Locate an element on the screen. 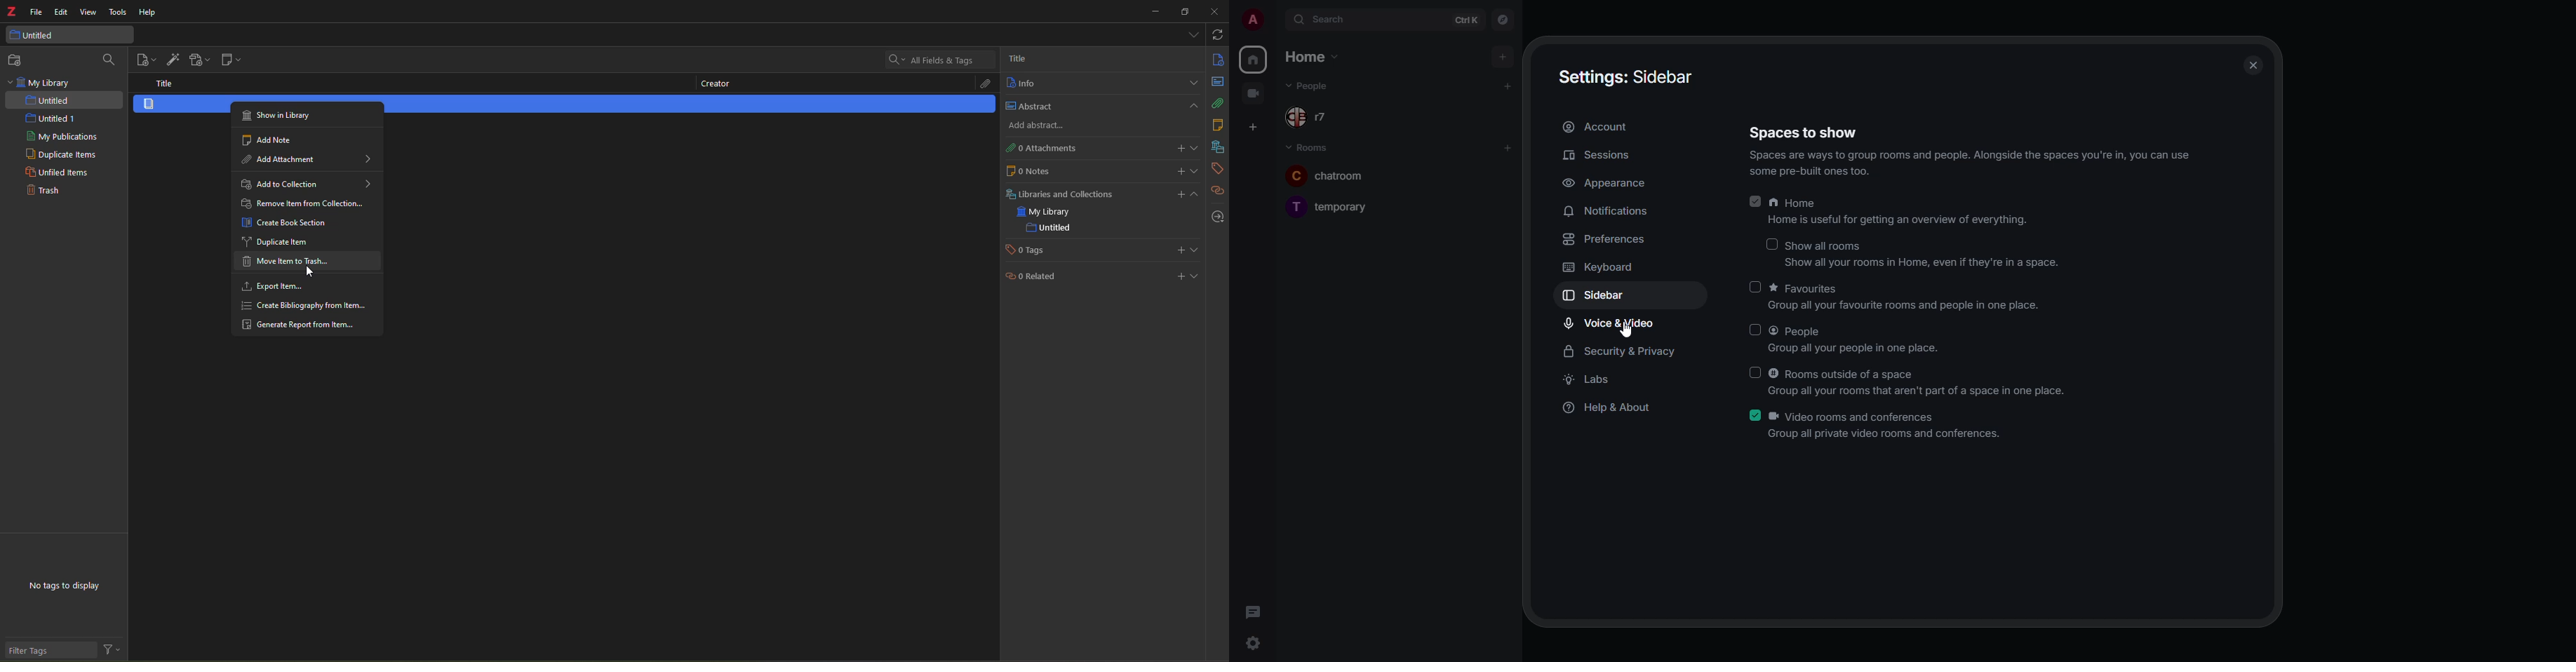  navigator is located at coordinates (1503, 22).